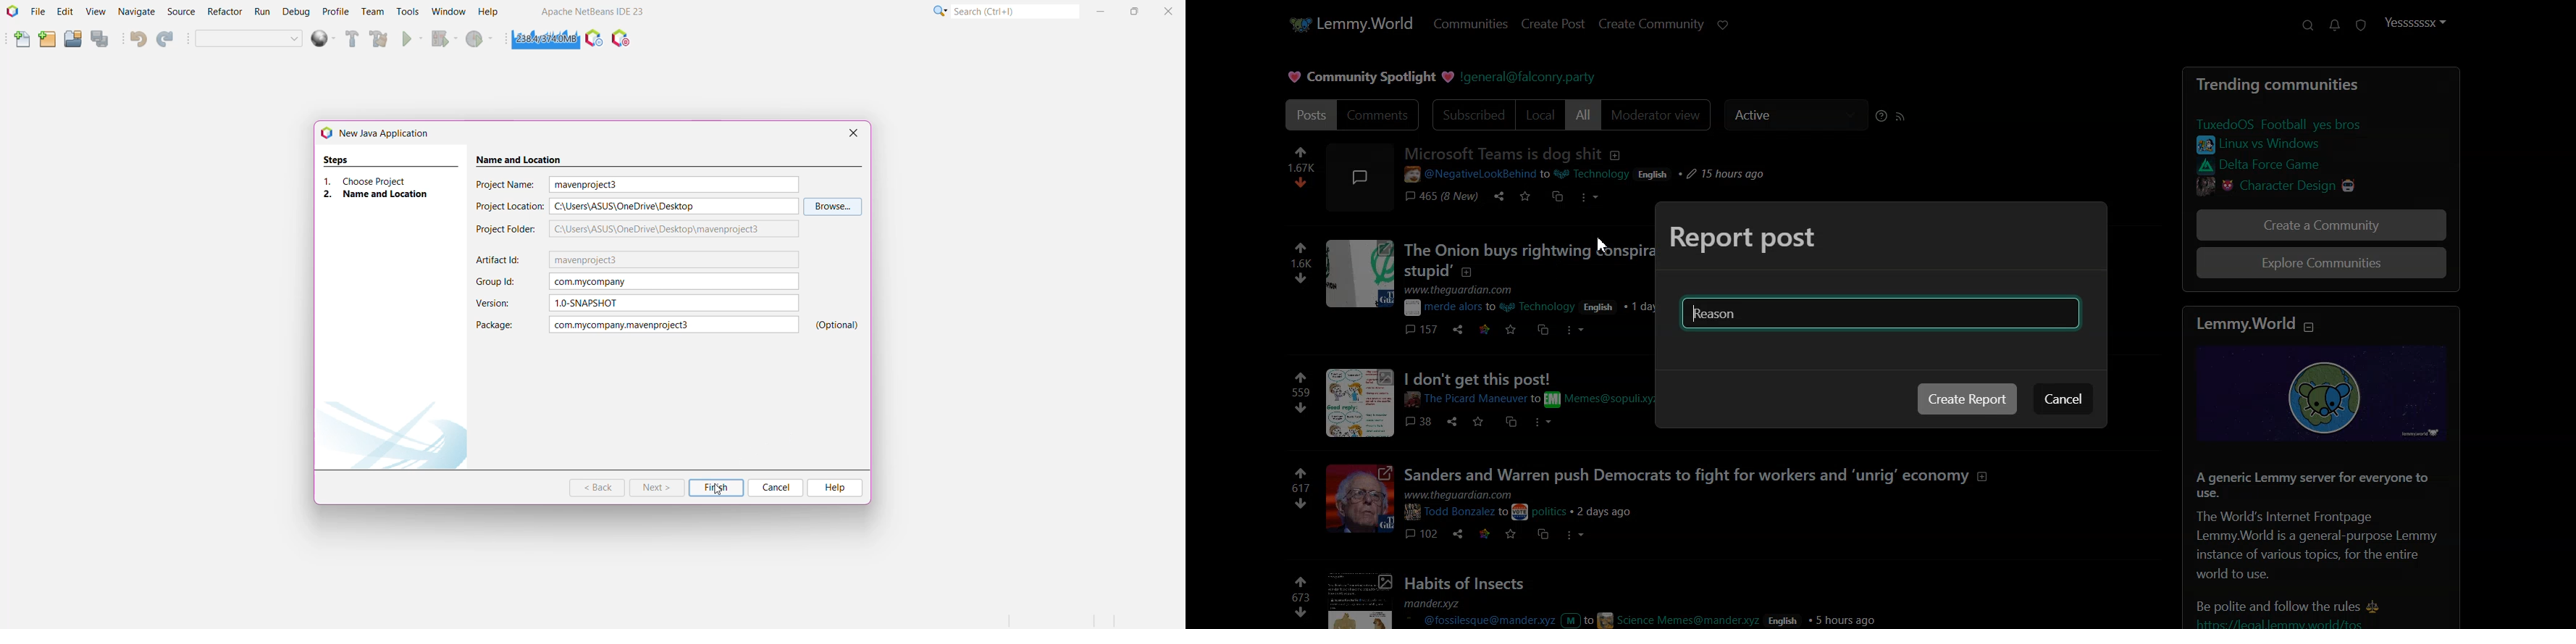 Image resolution: width=2576 pixels, height=644 pixels. What do you see at coordinates (1775, 493) in the screenshot?
I see `posts` at bounding box center [1775, 493].